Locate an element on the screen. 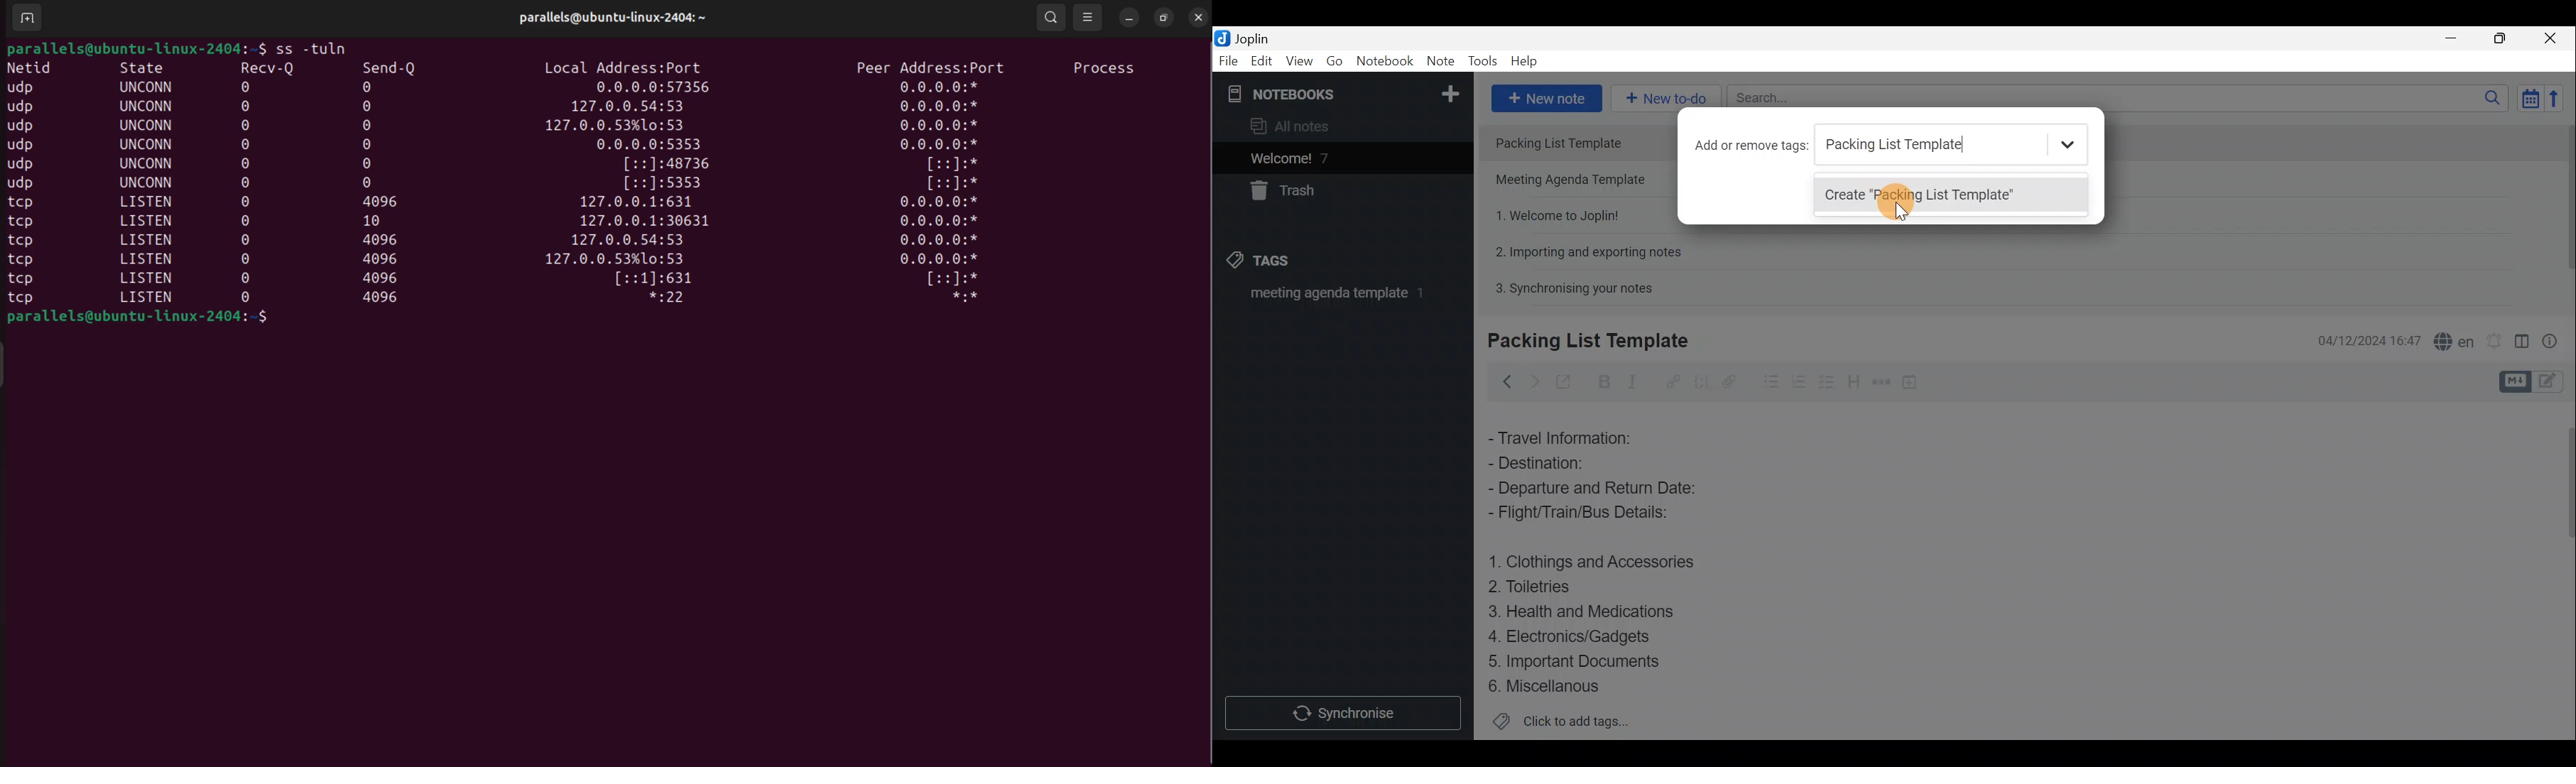 The image size is (2576, 784). Note is located at coordinates (1440, 62).